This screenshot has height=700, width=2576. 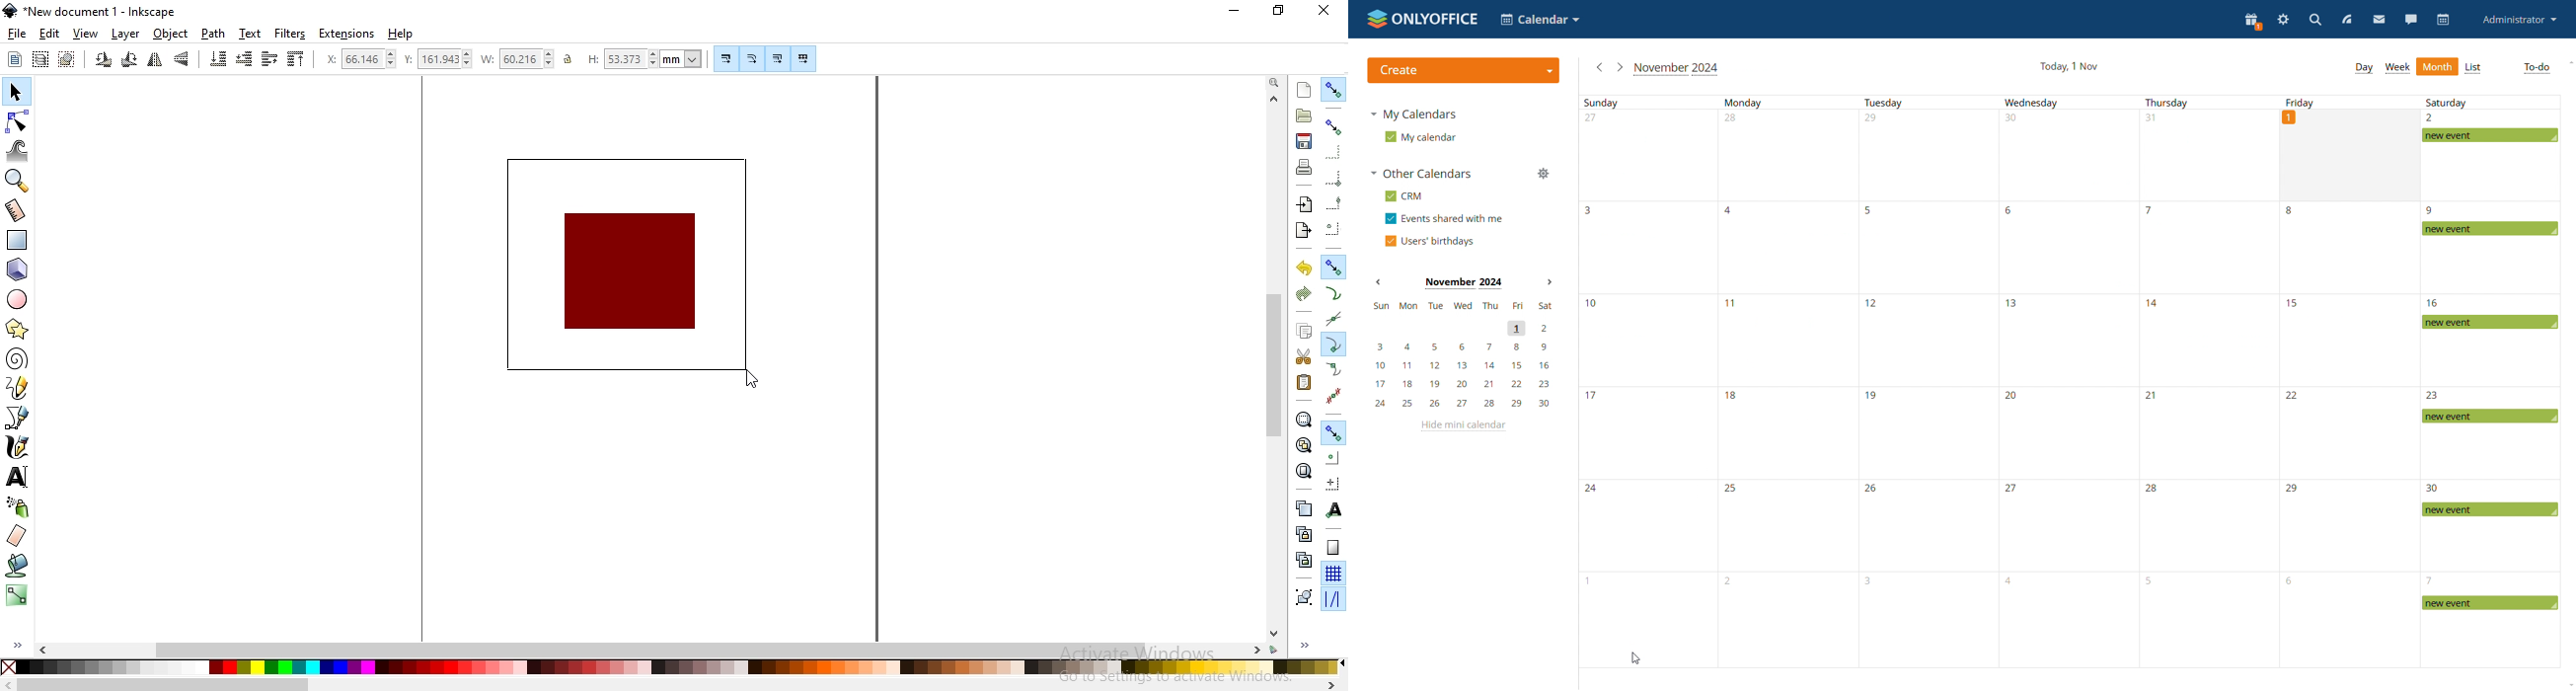 I want to click on create and edit text objects, so click(x=17, y=475).